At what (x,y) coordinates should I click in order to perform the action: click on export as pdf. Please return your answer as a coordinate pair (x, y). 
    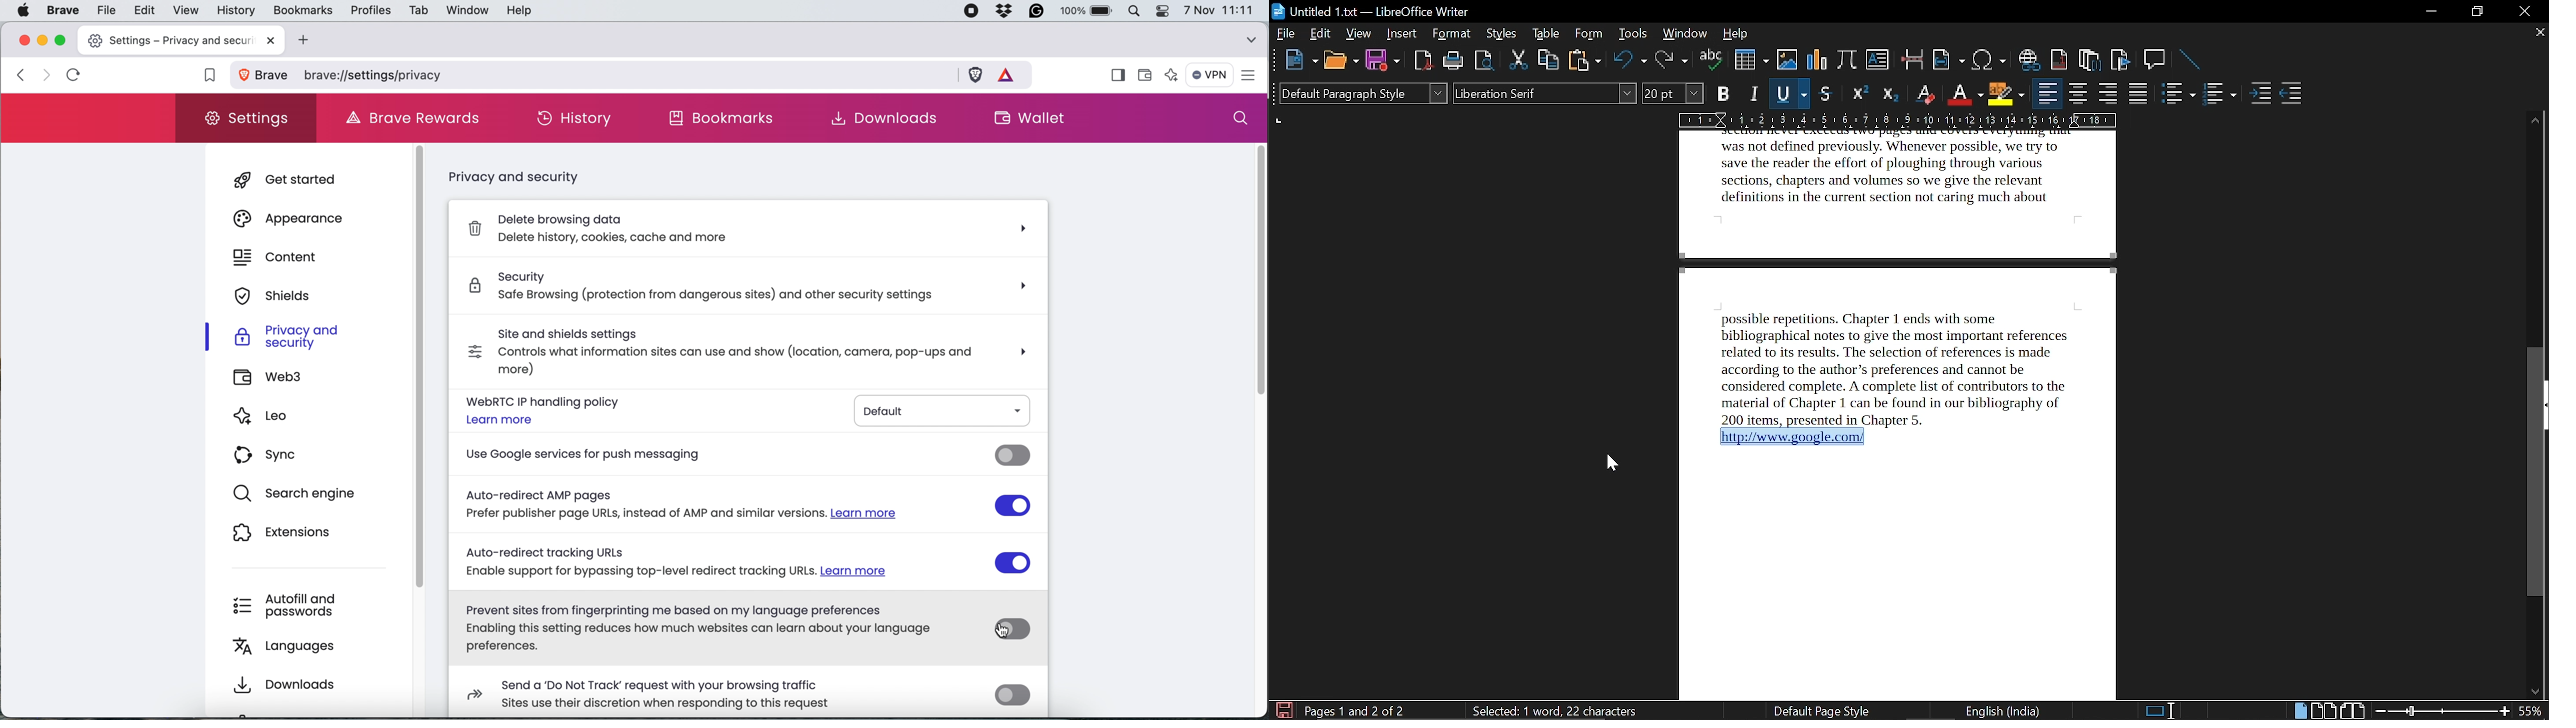
    Looking at the image, I should click on (1419, 62).